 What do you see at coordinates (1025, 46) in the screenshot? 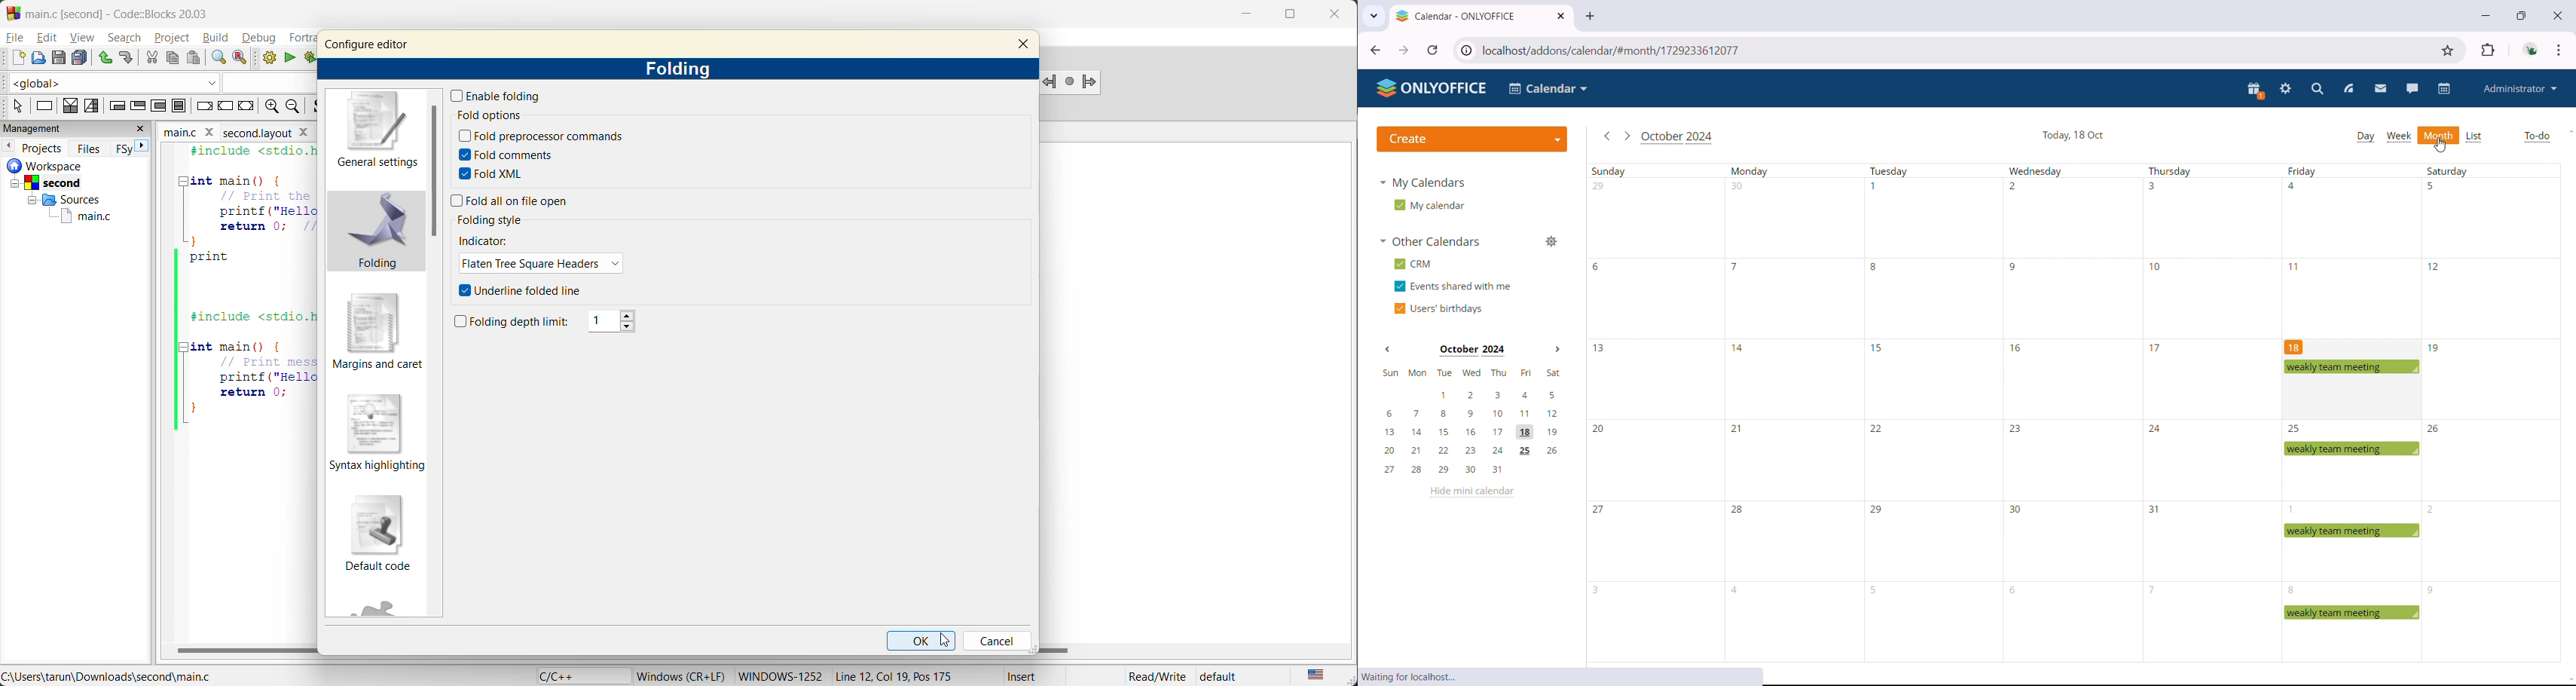
I see `close` at bounding box center [1025, 46].